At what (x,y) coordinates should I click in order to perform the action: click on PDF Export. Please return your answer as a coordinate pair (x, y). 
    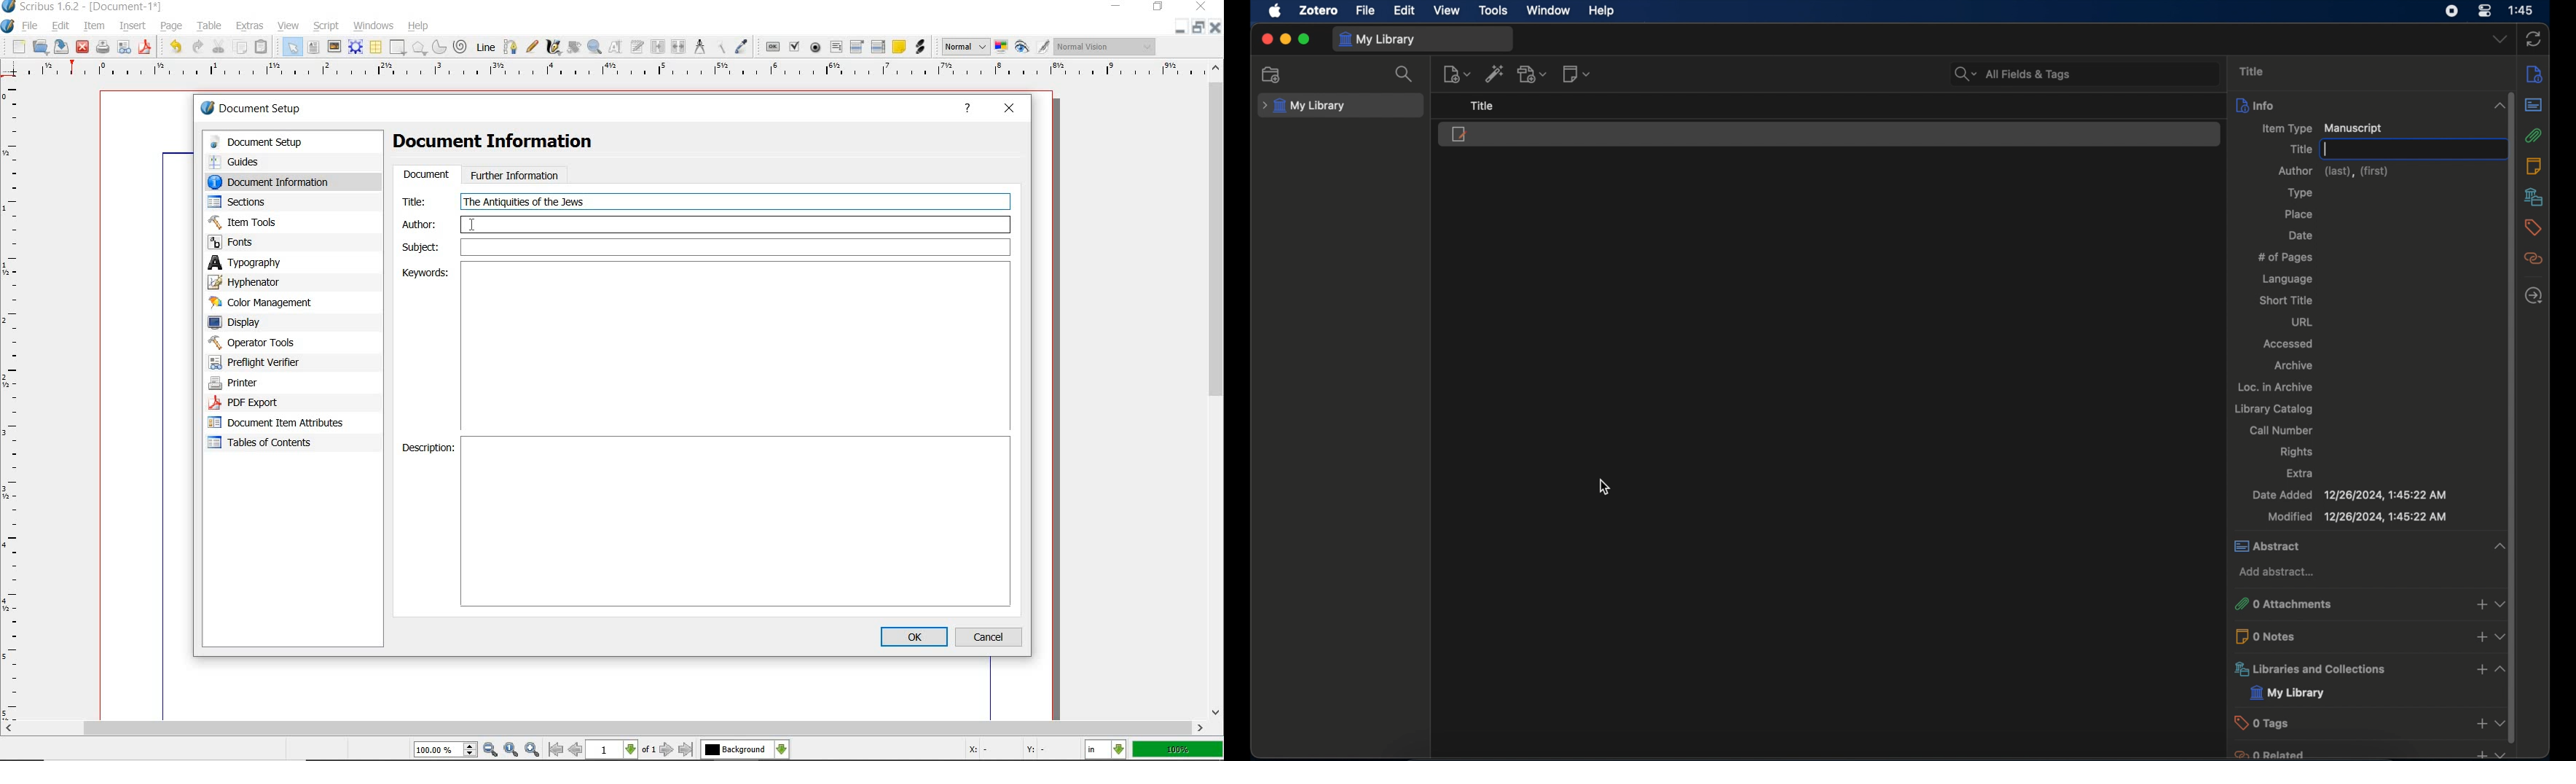
    Looking at the image, I should click on (270, 402).